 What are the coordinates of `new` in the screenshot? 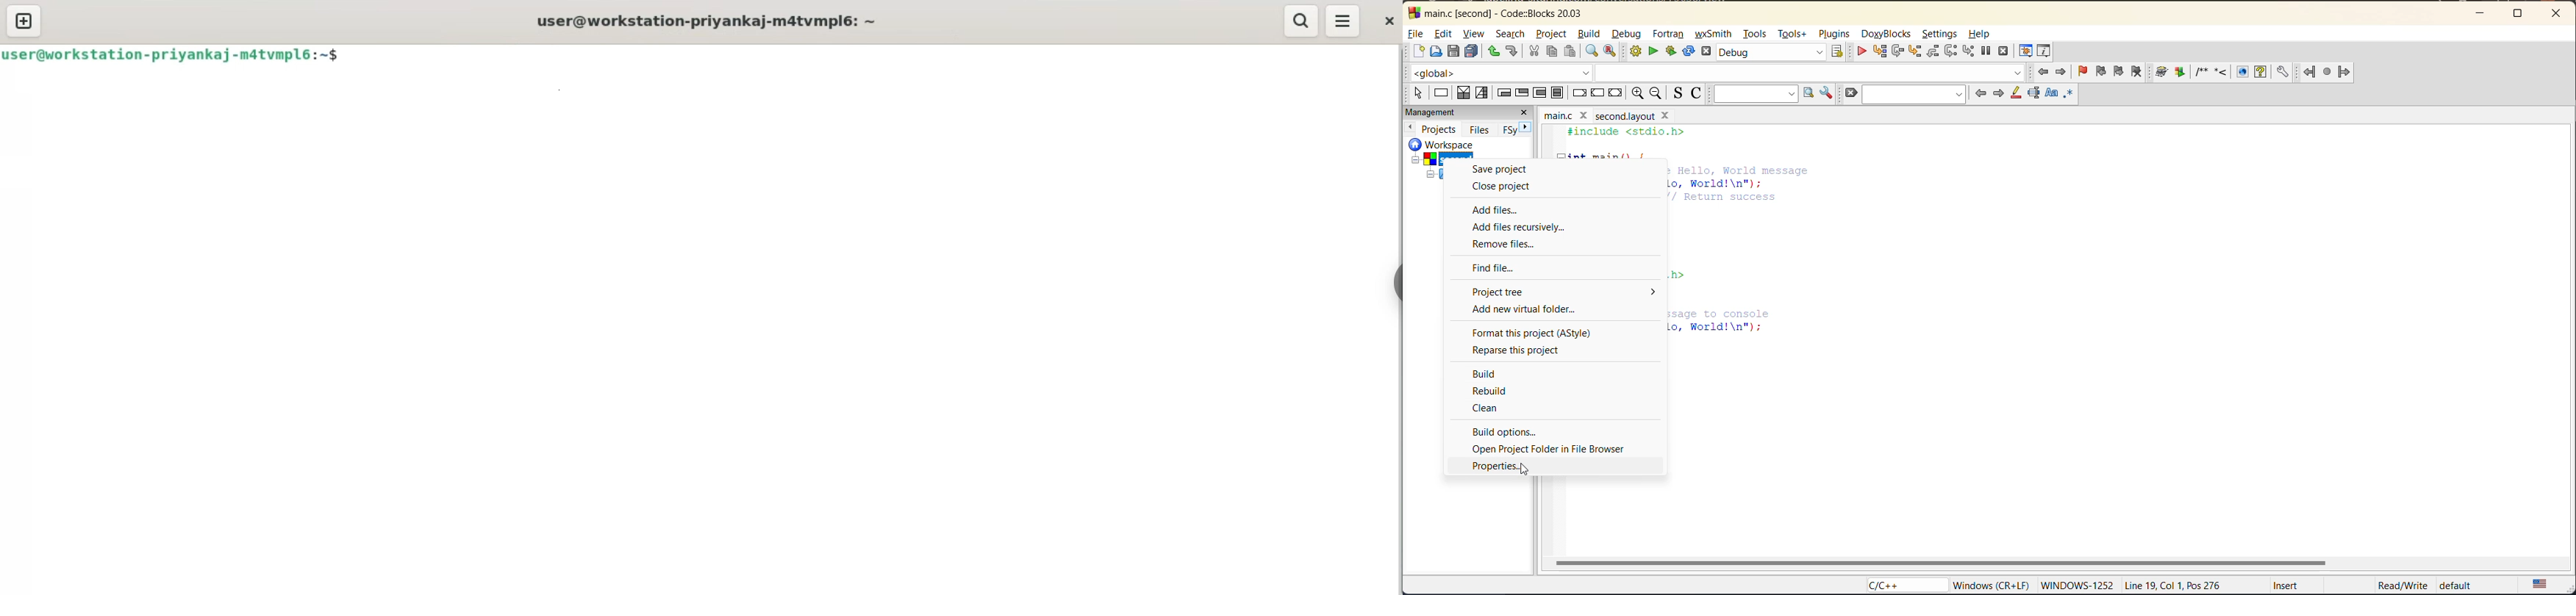 It's located at (1416, 52).